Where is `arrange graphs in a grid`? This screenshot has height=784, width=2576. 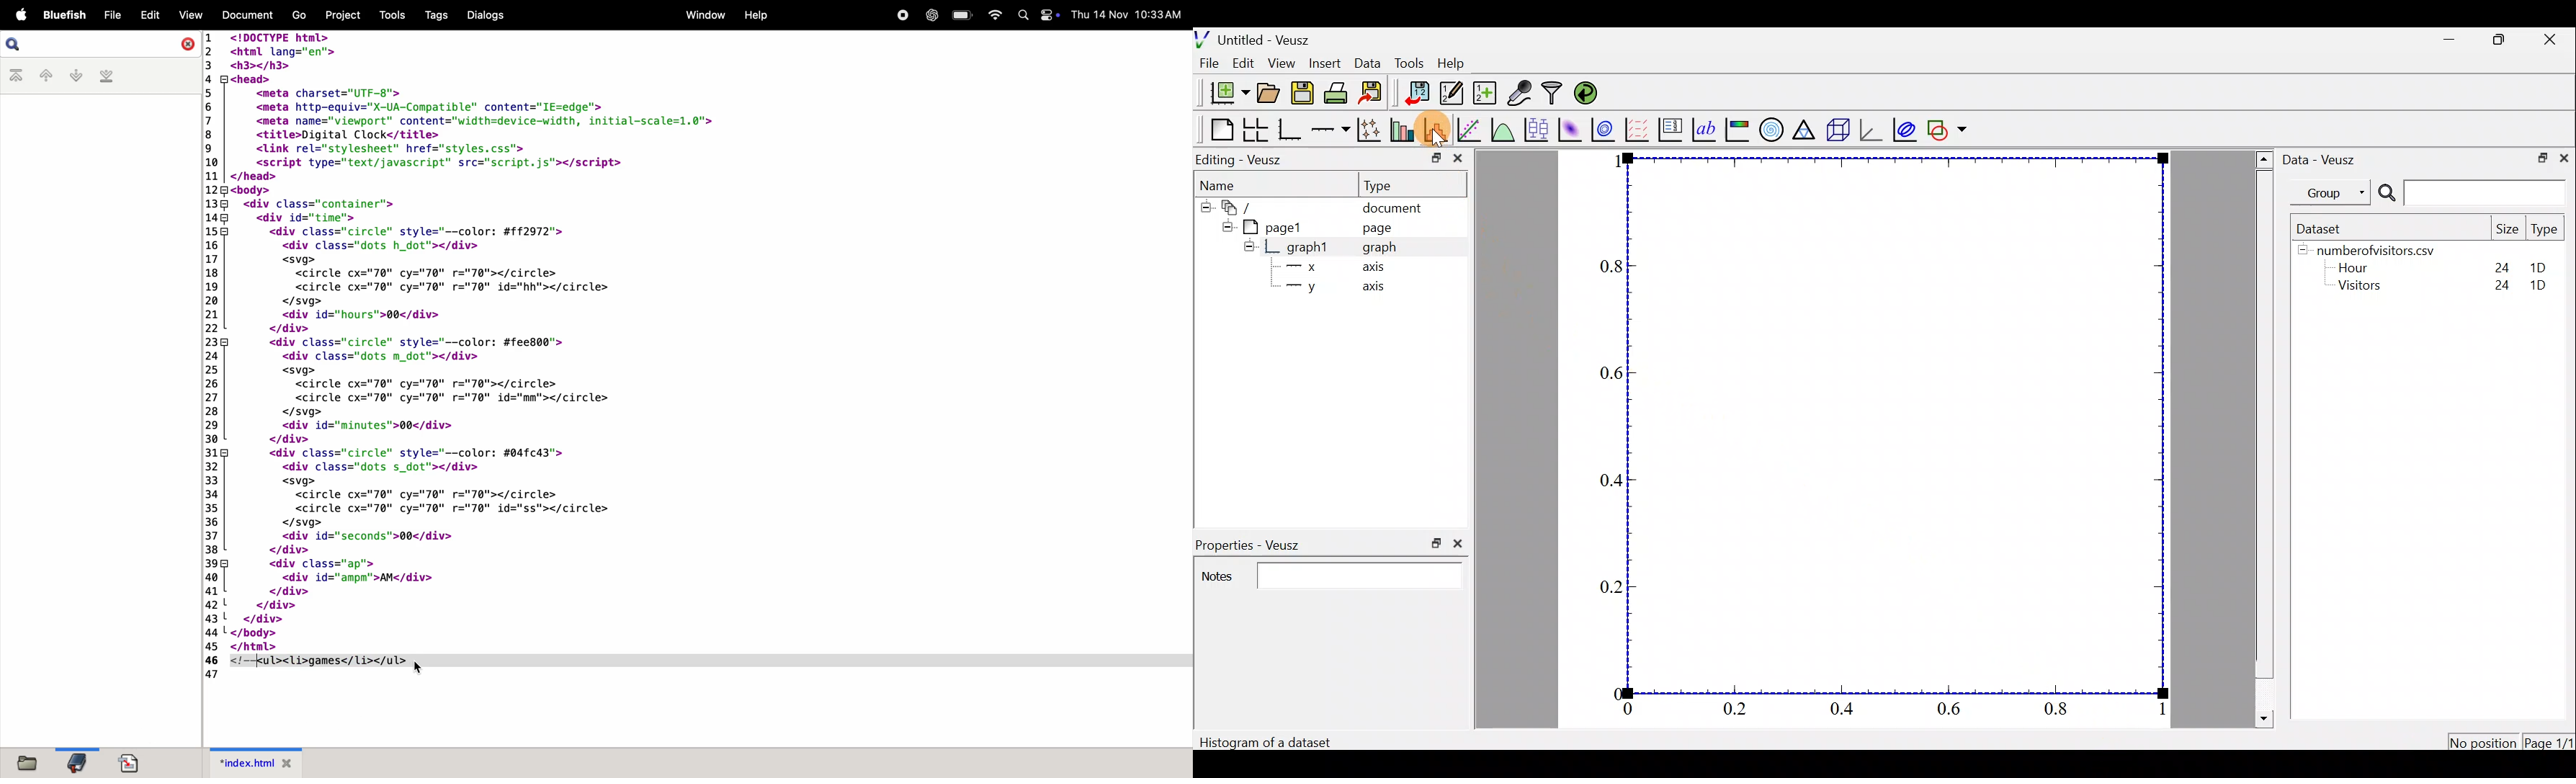 arrange graphs in a grid is located at coordinates (1255, 130).